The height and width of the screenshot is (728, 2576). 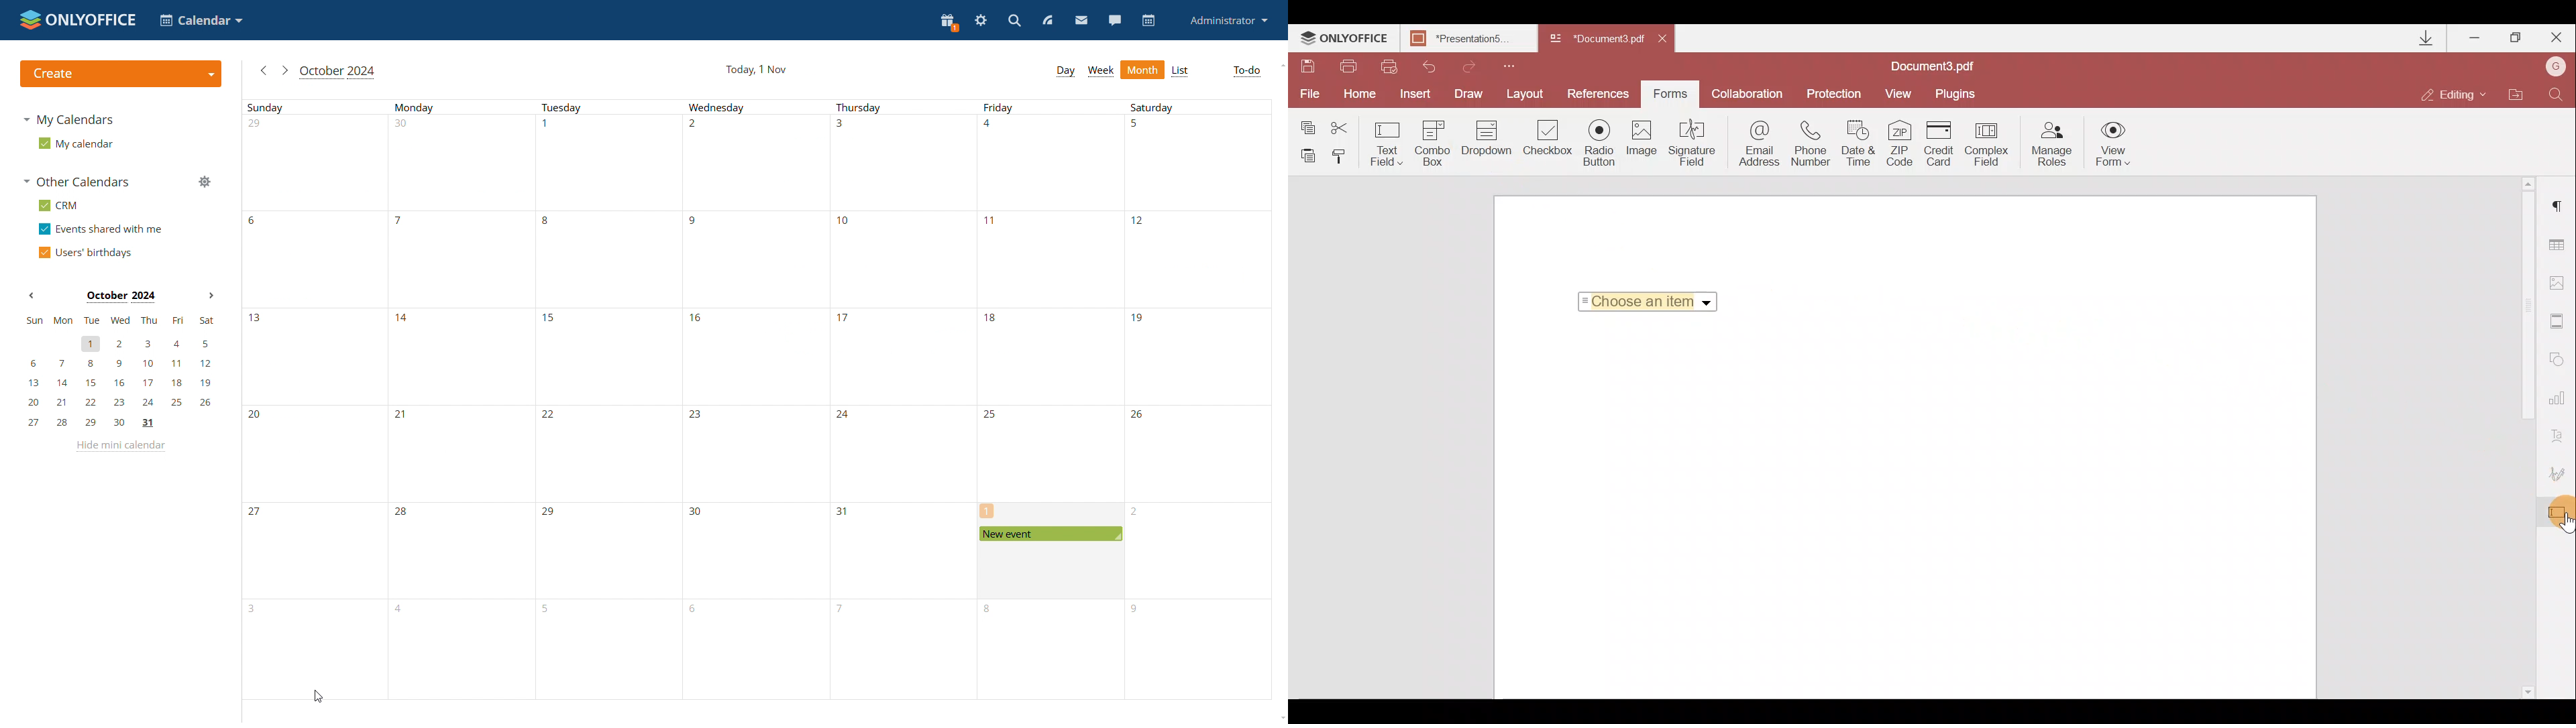 I want to click on ZIP code, so click(x=1902, y=143).